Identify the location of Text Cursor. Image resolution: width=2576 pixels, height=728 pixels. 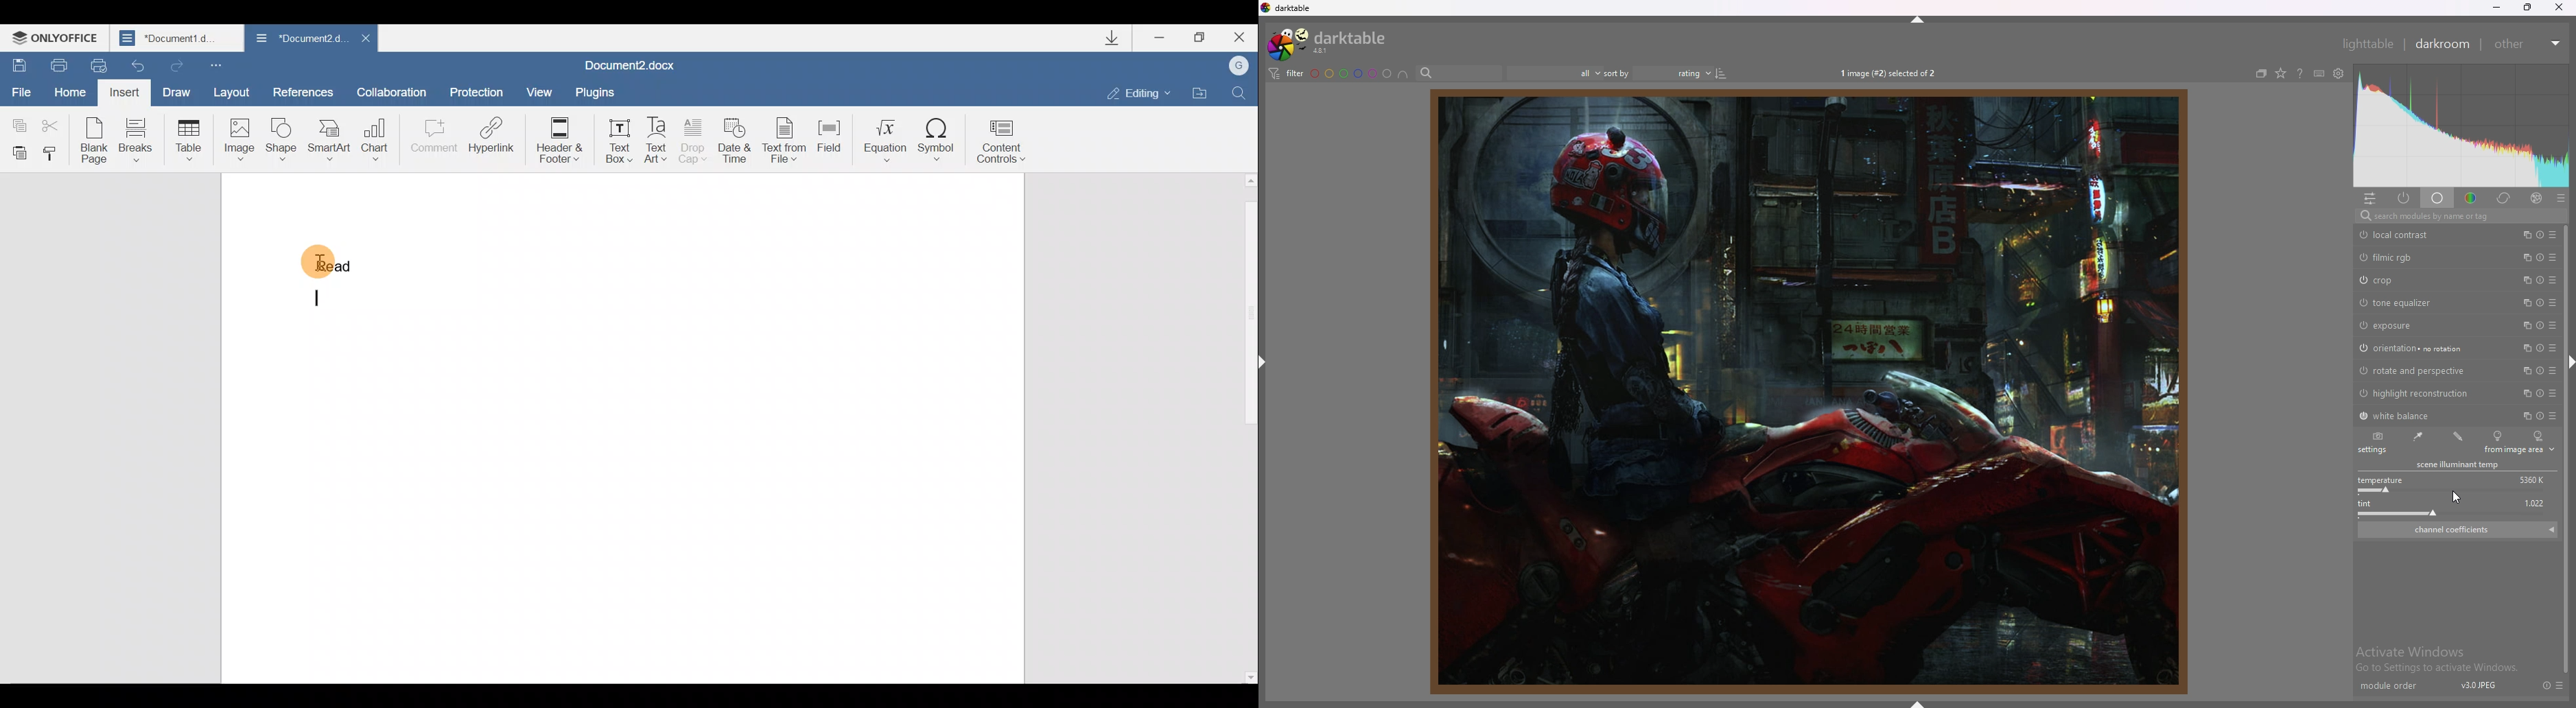
(322, 302).